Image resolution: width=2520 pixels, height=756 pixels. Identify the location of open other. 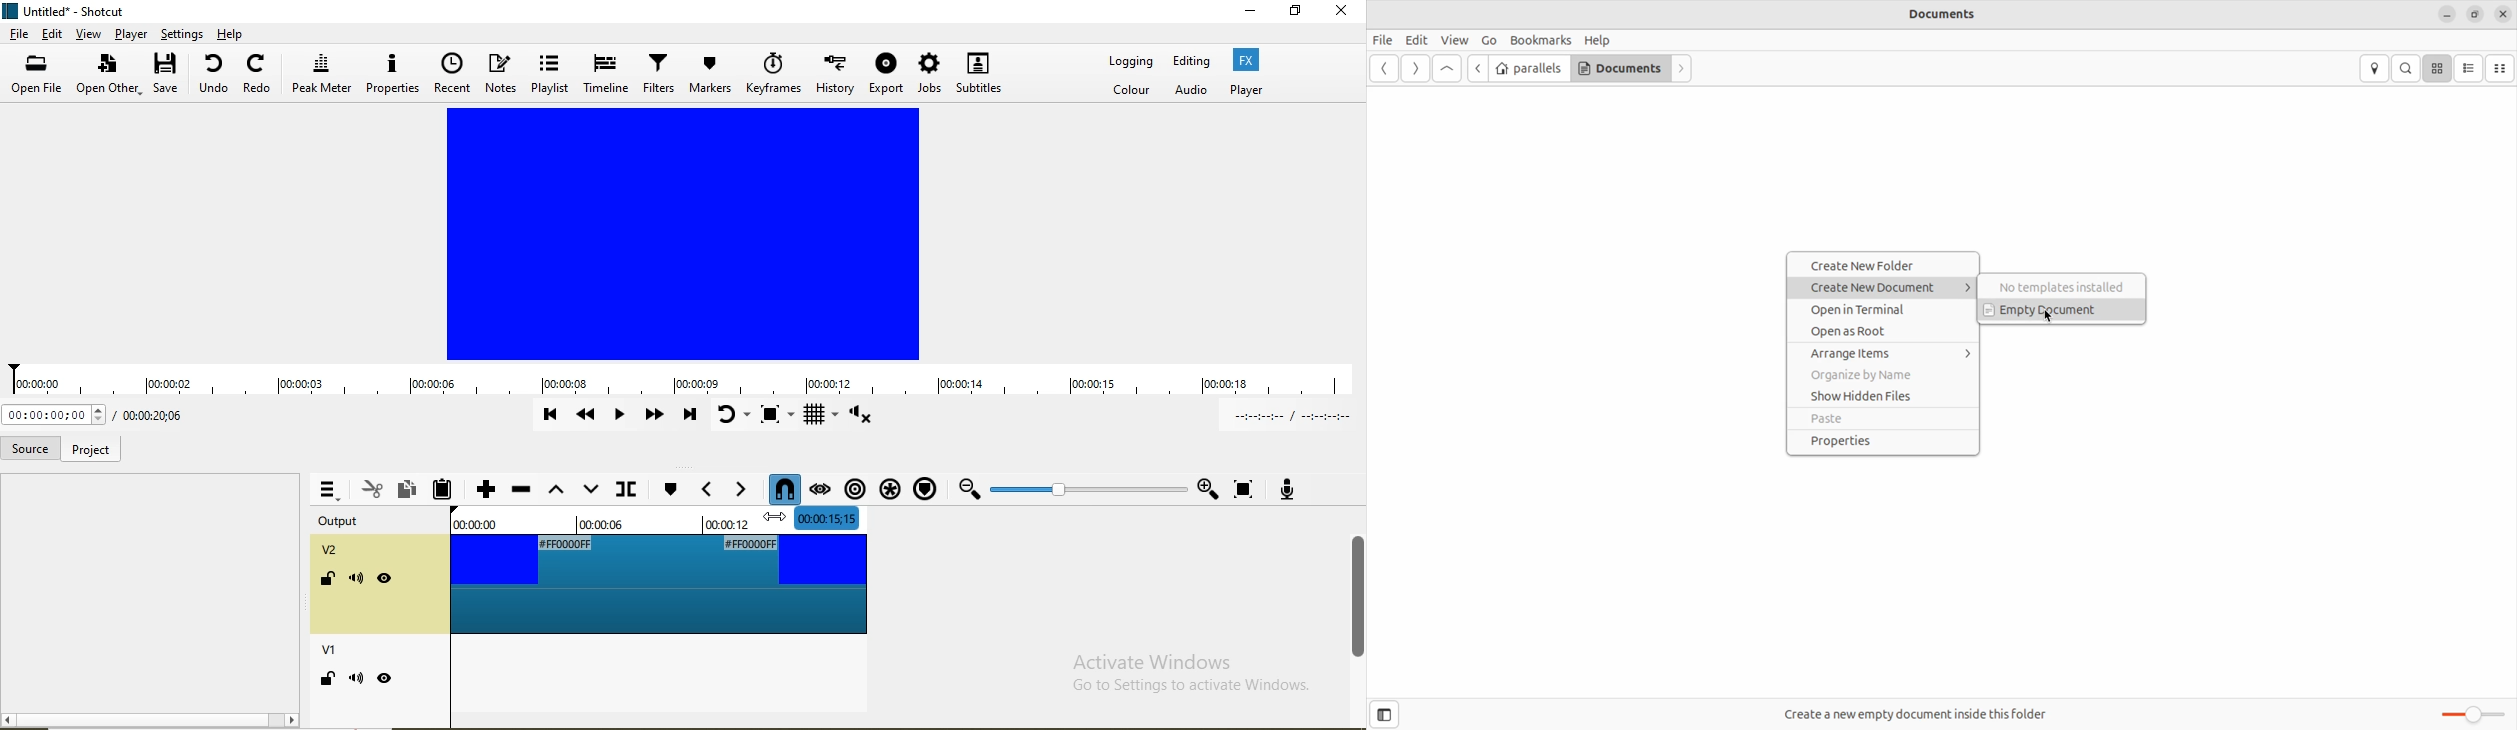
(109, 76).